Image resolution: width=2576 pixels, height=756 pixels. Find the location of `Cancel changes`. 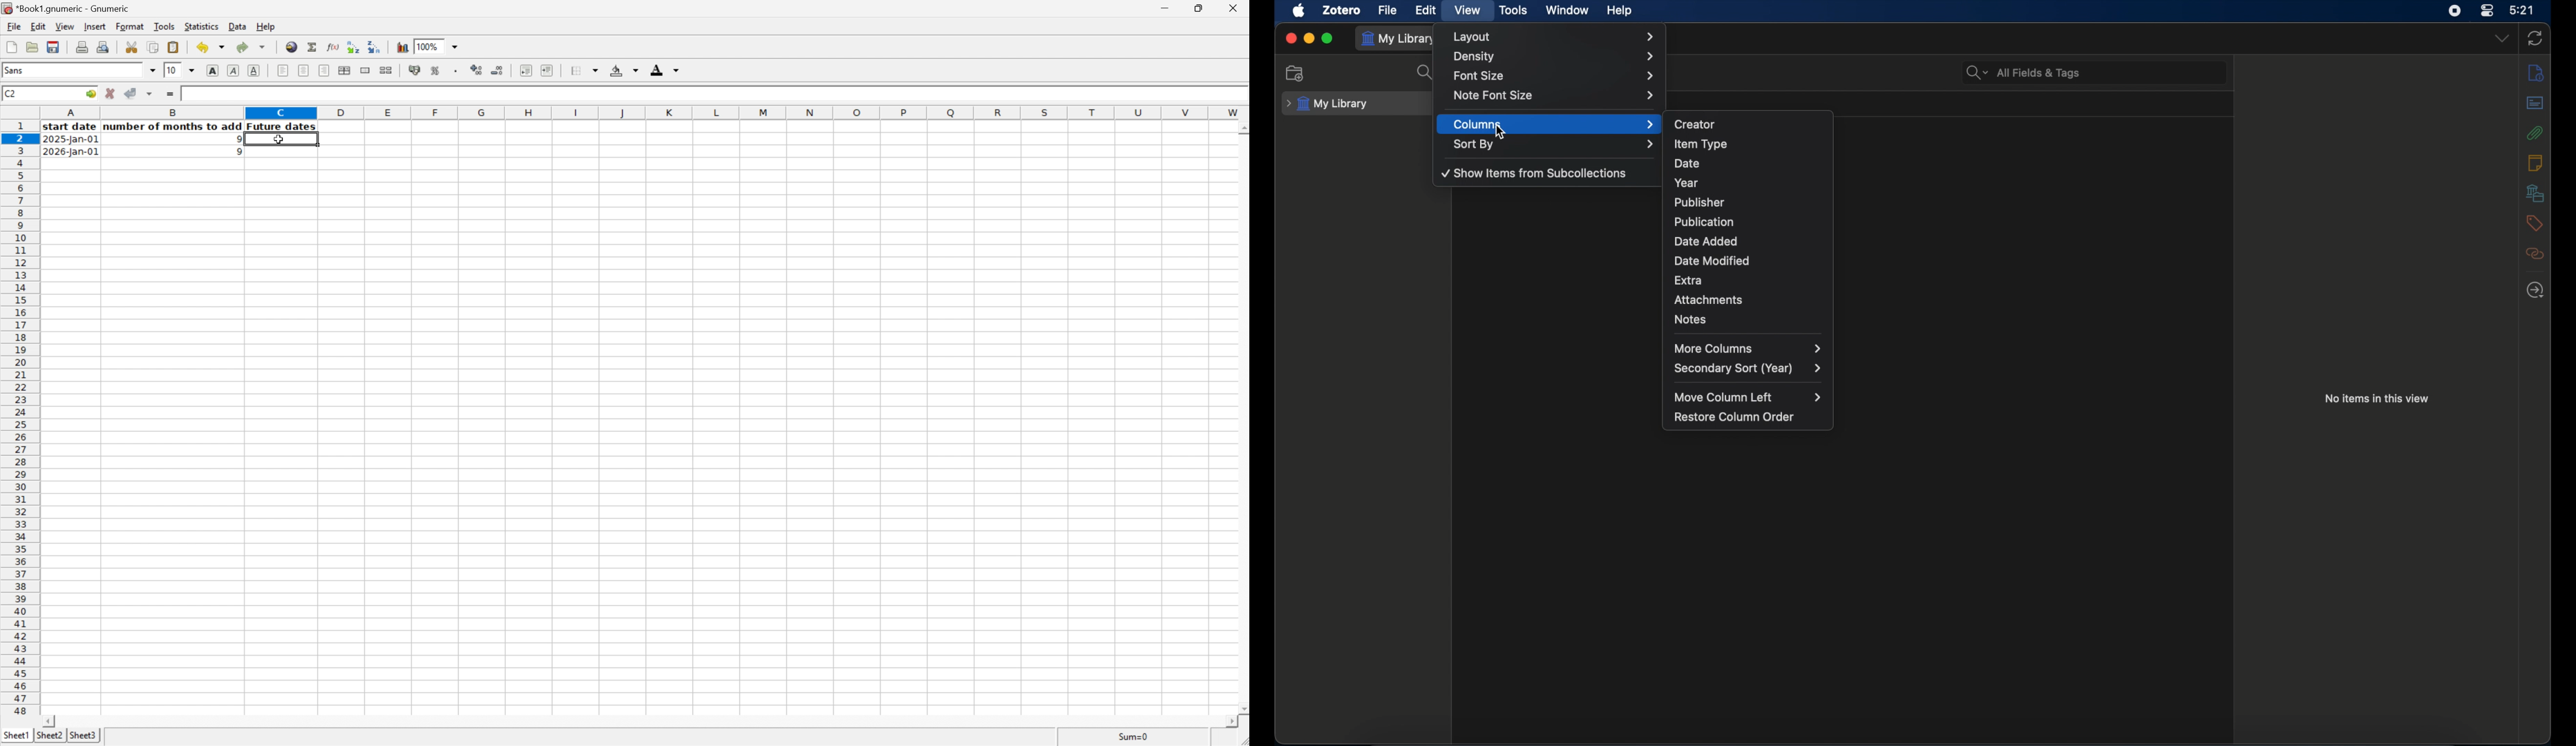

Cancel changes is located at coordinates (112, 93).